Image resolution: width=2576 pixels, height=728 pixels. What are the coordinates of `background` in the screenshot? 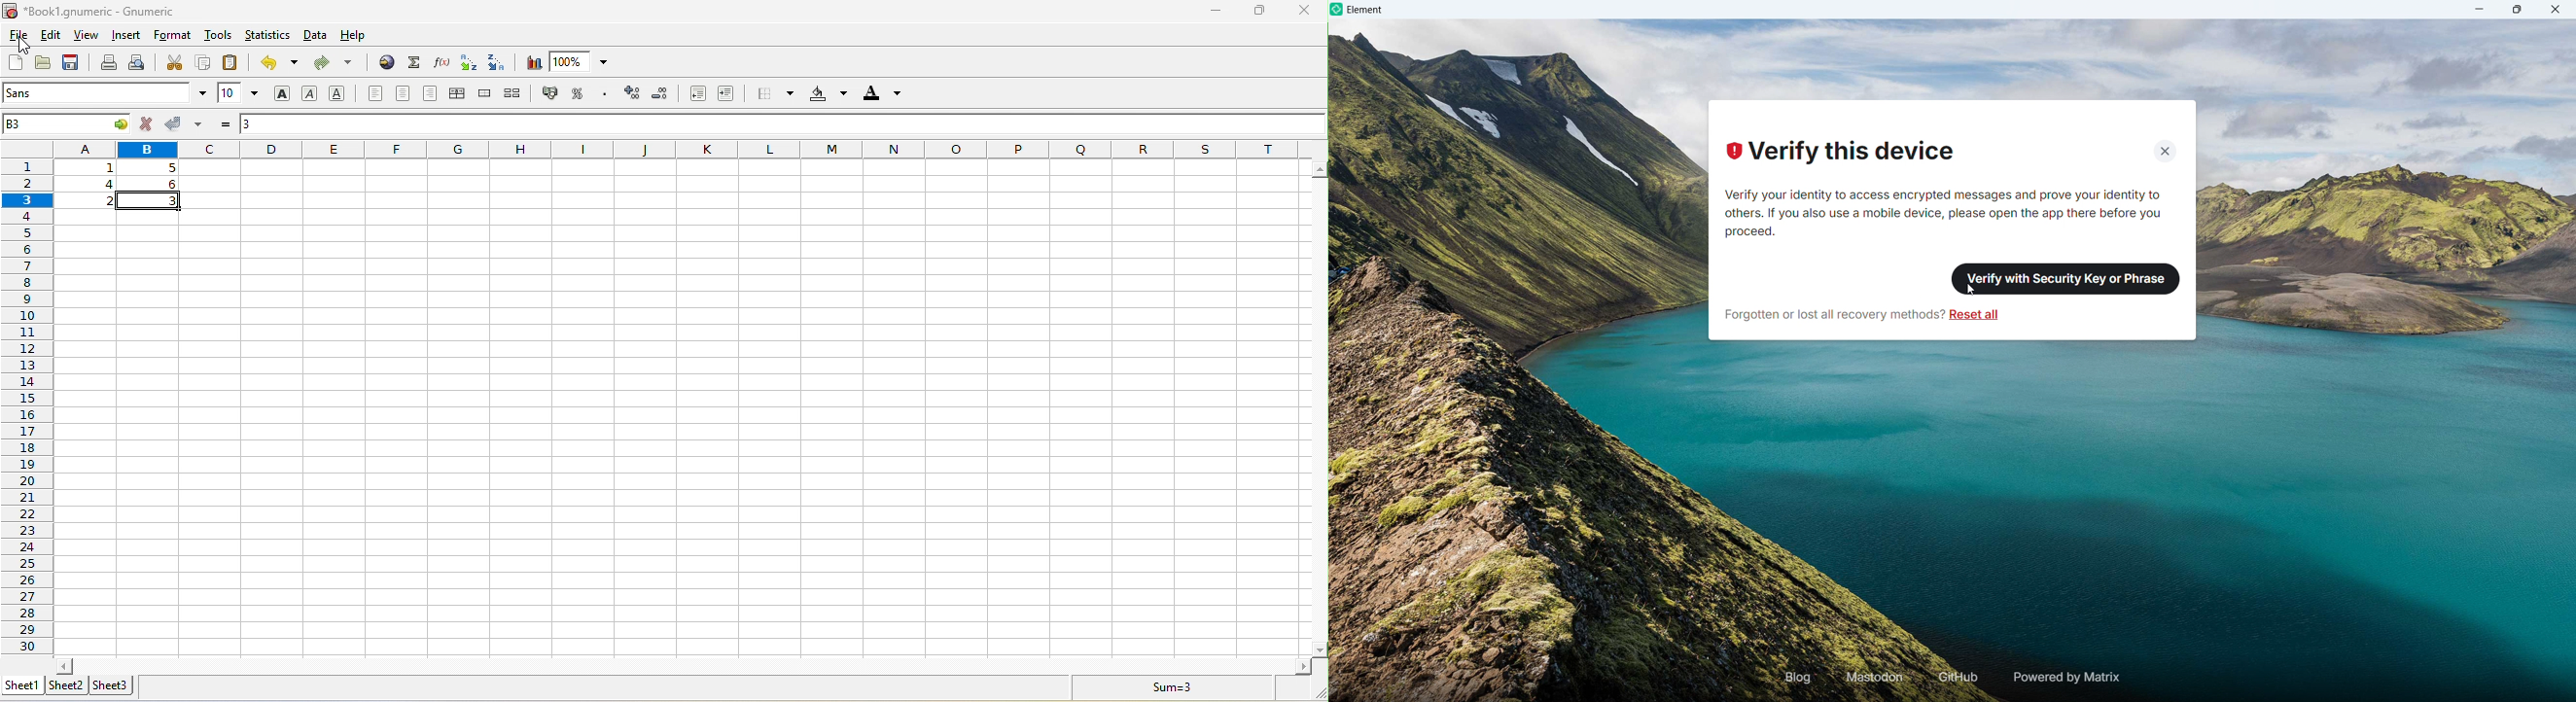 It's located at (827, 95).